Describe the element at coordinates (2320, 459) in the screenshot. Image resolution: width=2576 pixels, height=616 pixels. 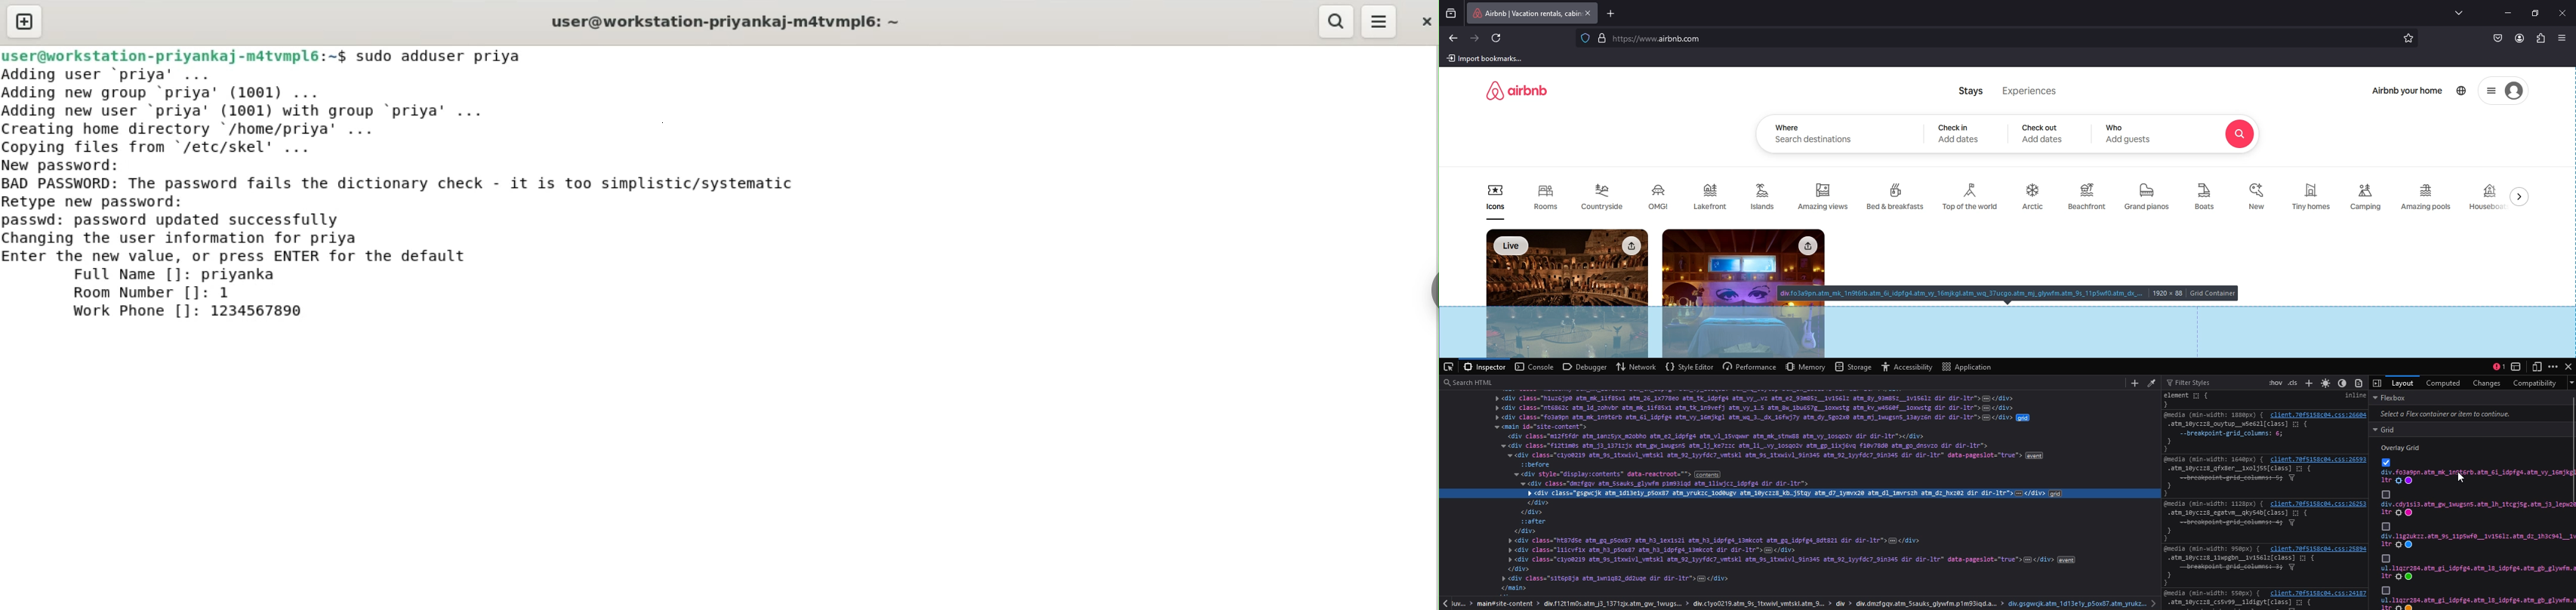
I see `link` at that location.